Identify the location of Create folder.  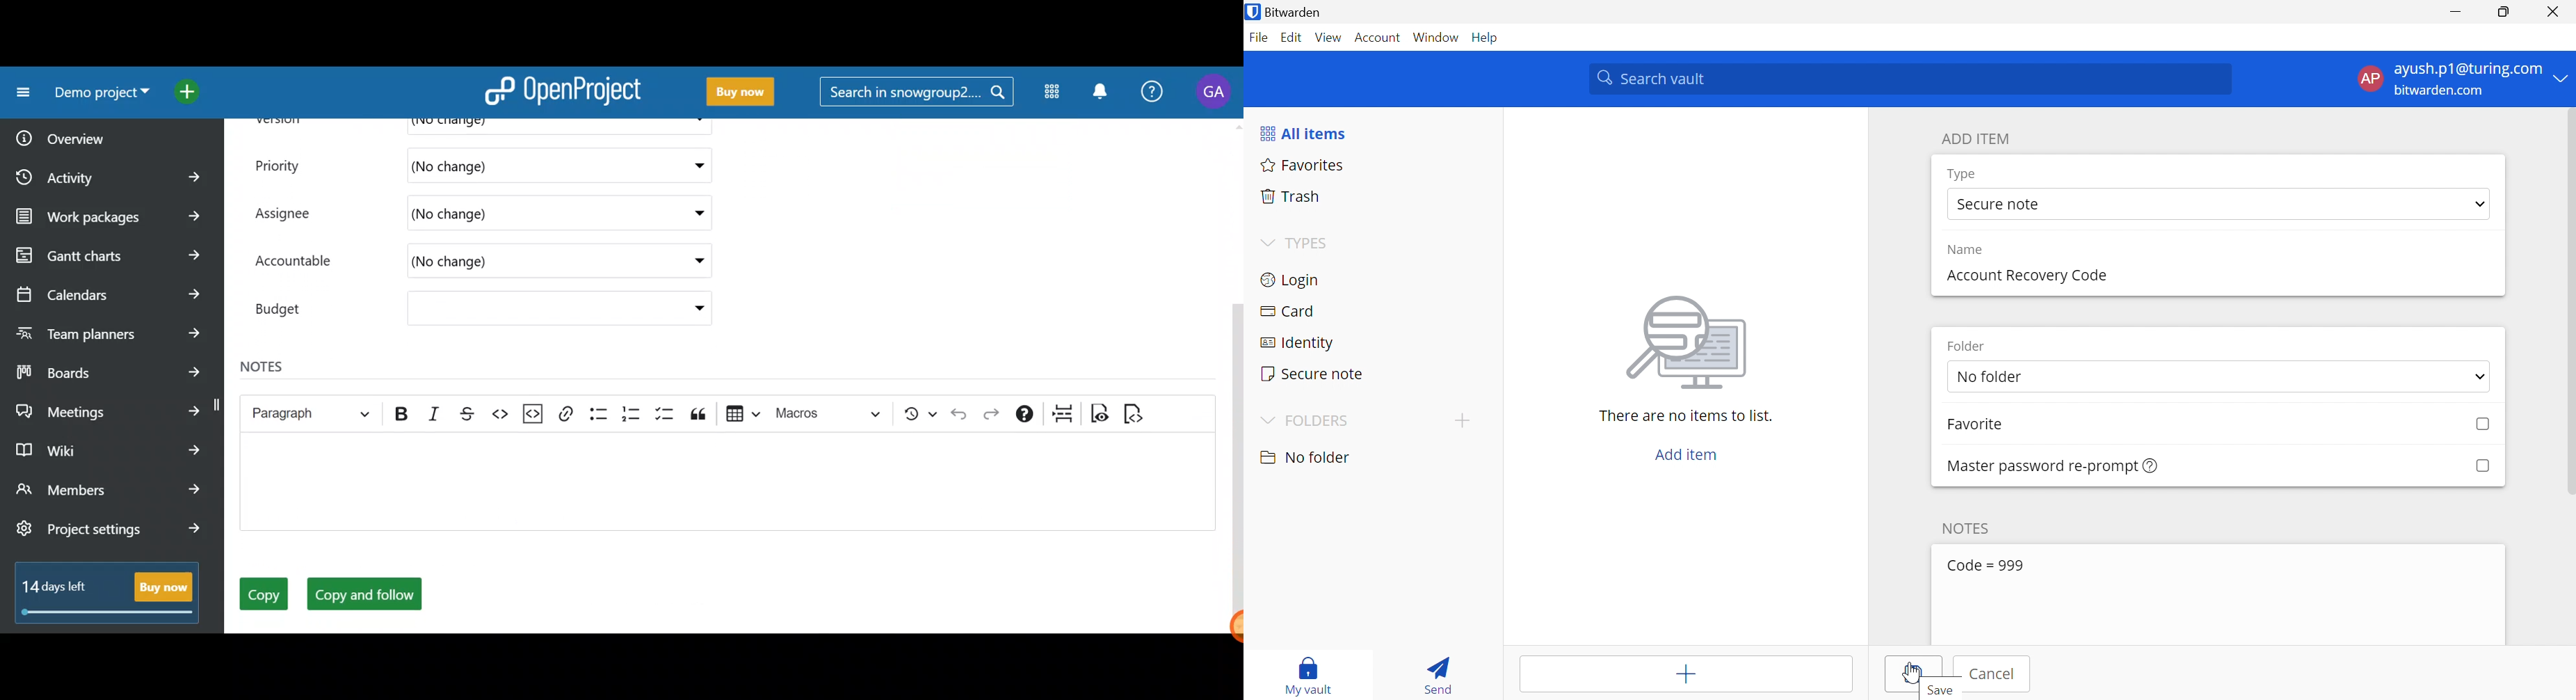
(1463, 422).